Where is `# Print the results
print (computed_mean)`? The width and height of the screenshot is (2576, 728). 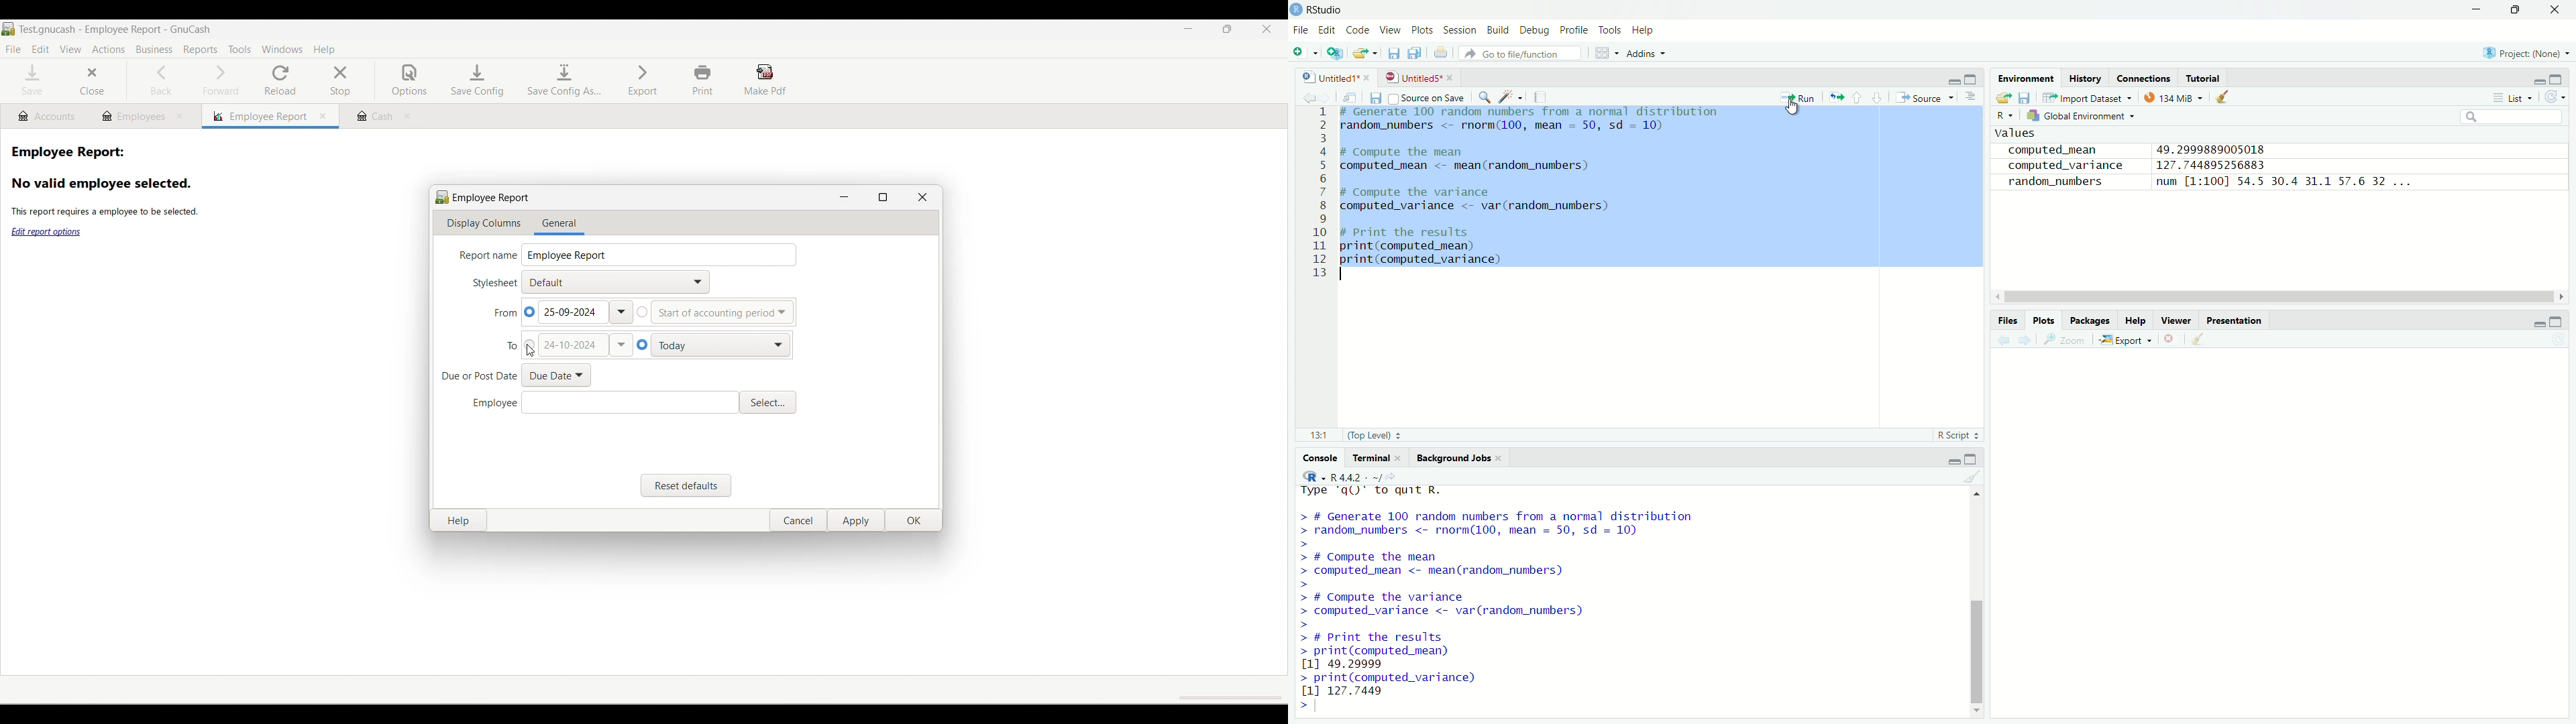 # Print the results
print (computed_mean) is located at coordinates (1434, 638).